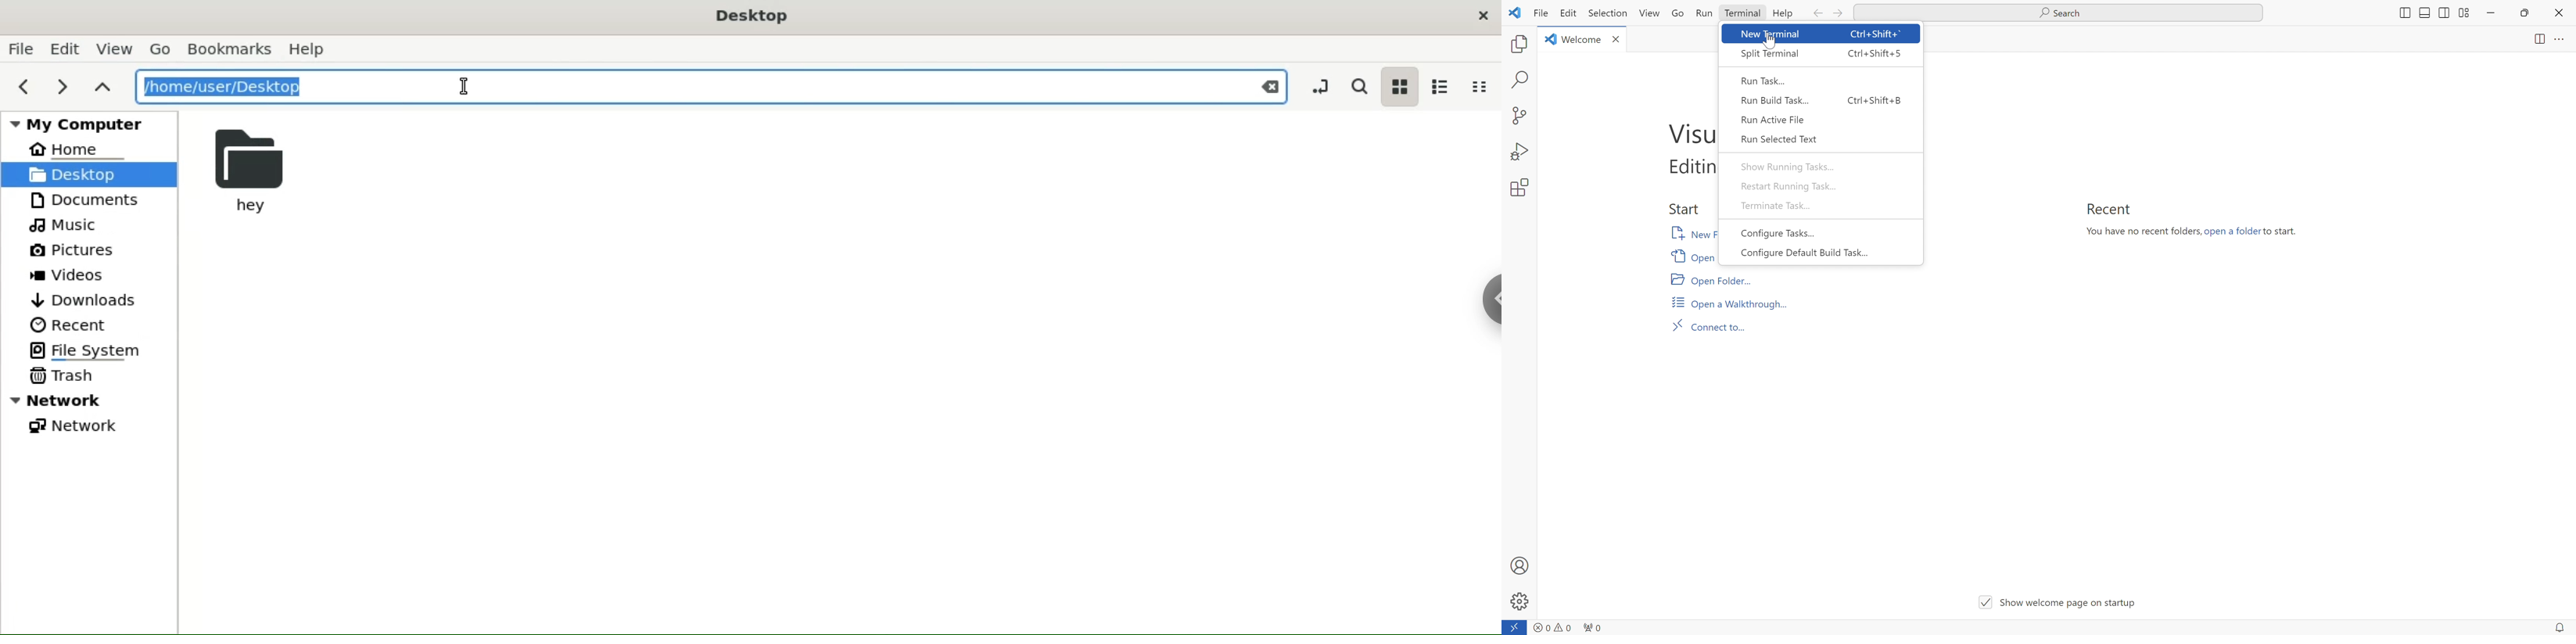 The image size is (2576, 644). What do you see at coordinates (115, 49) in the screenshot?
I see `view` at bounding box center [115, 49].